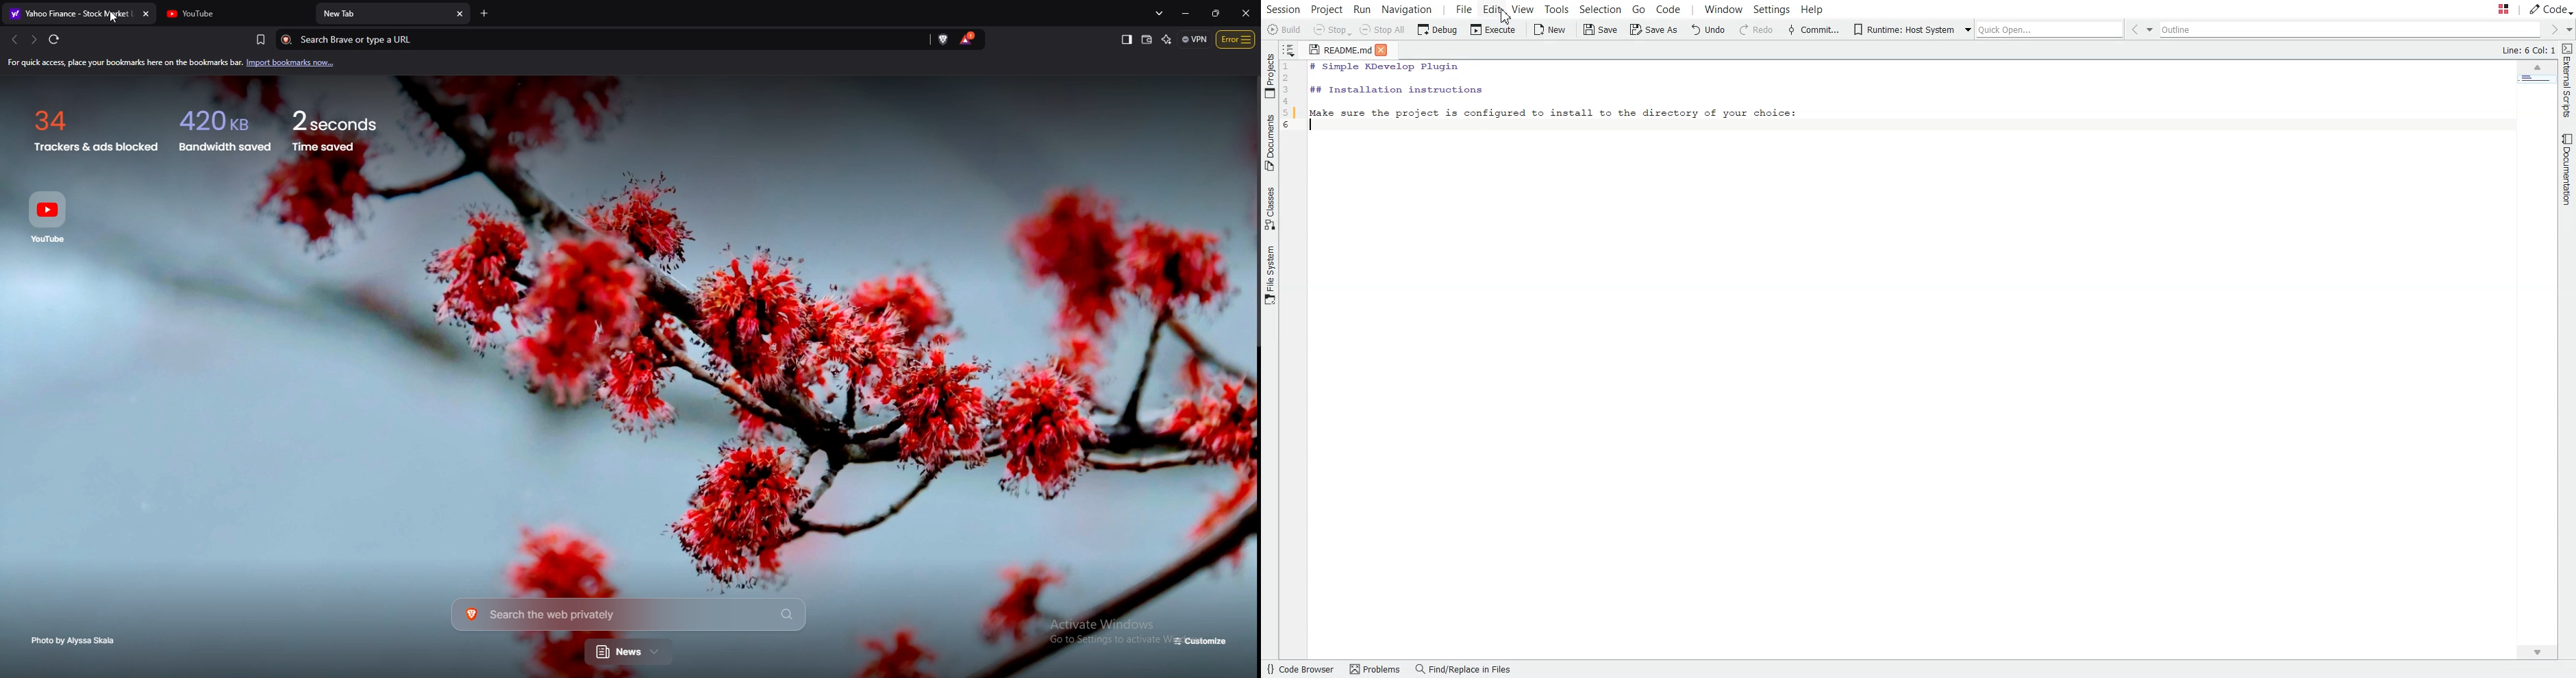 The image size is (2576, 700). What do you see at coordinates (628, 614) in the screenshot?
I see ` Search the web privately` at bounding box center [628, 614].